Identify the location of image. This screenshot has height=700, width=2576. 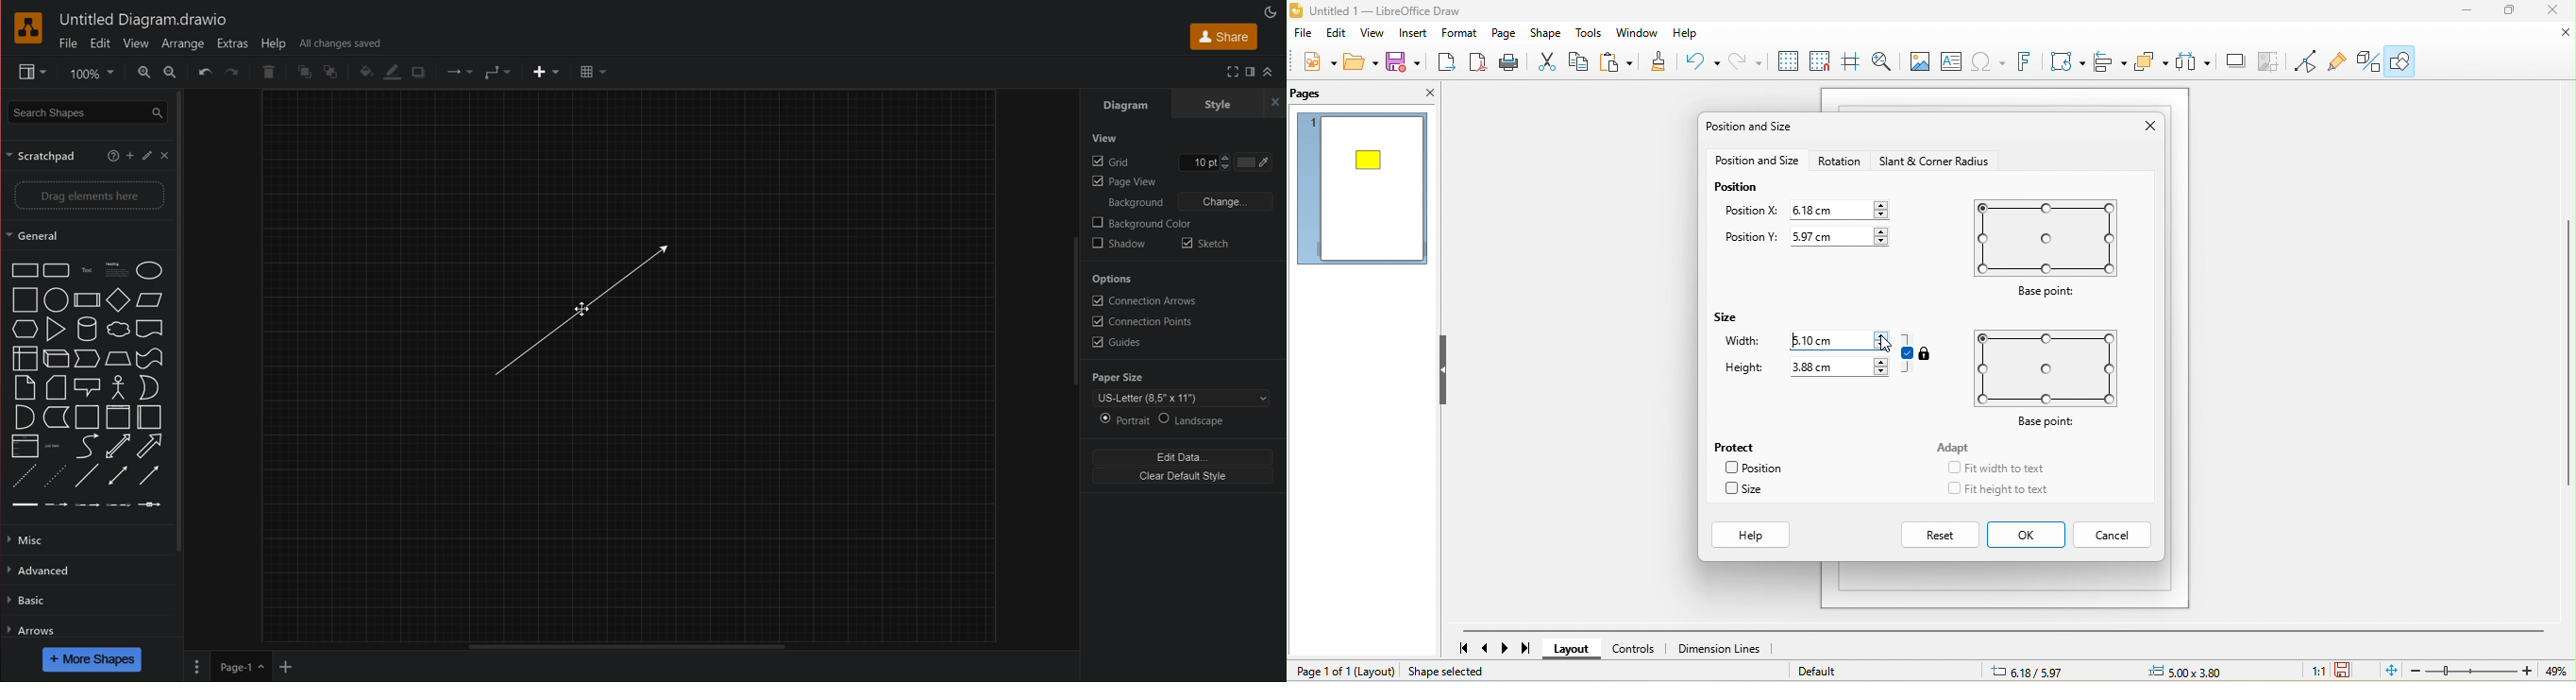
(1917, 62).